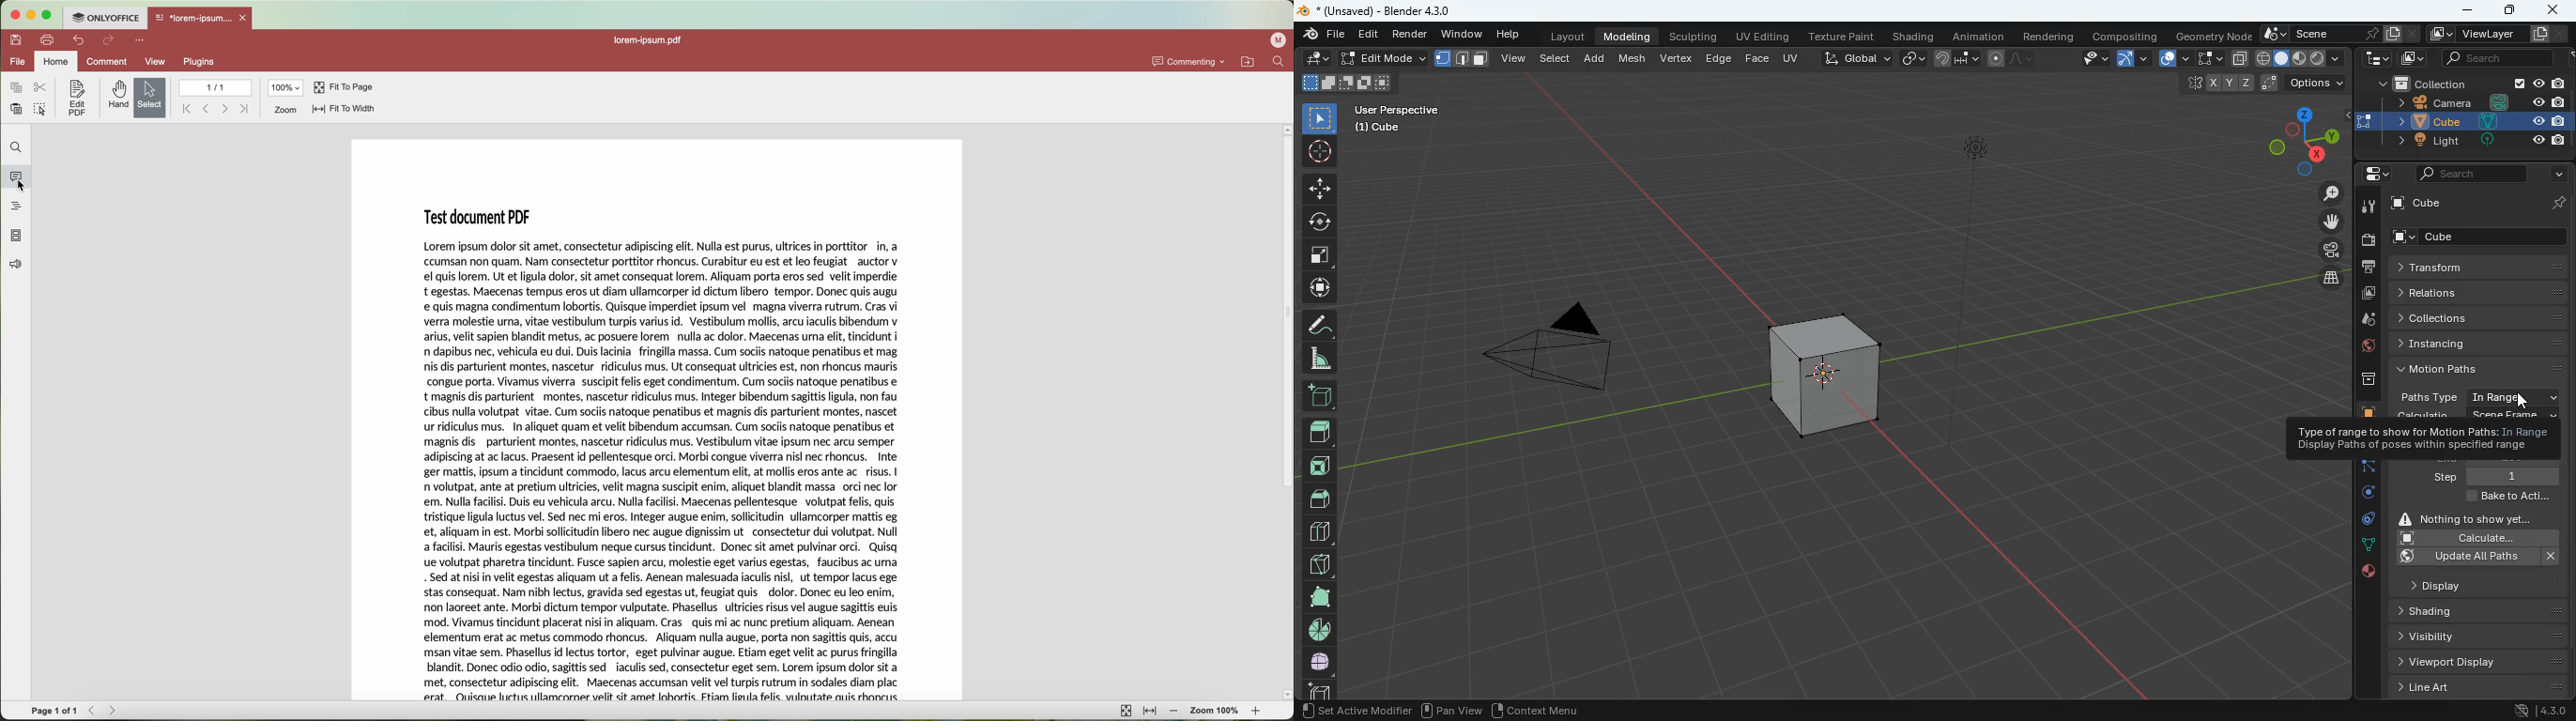 This screenshot has width=2576, height=728. What do you see at coordinates (151, 98) in the screenshot?
I see `selected` at bounding box center [151, 98].